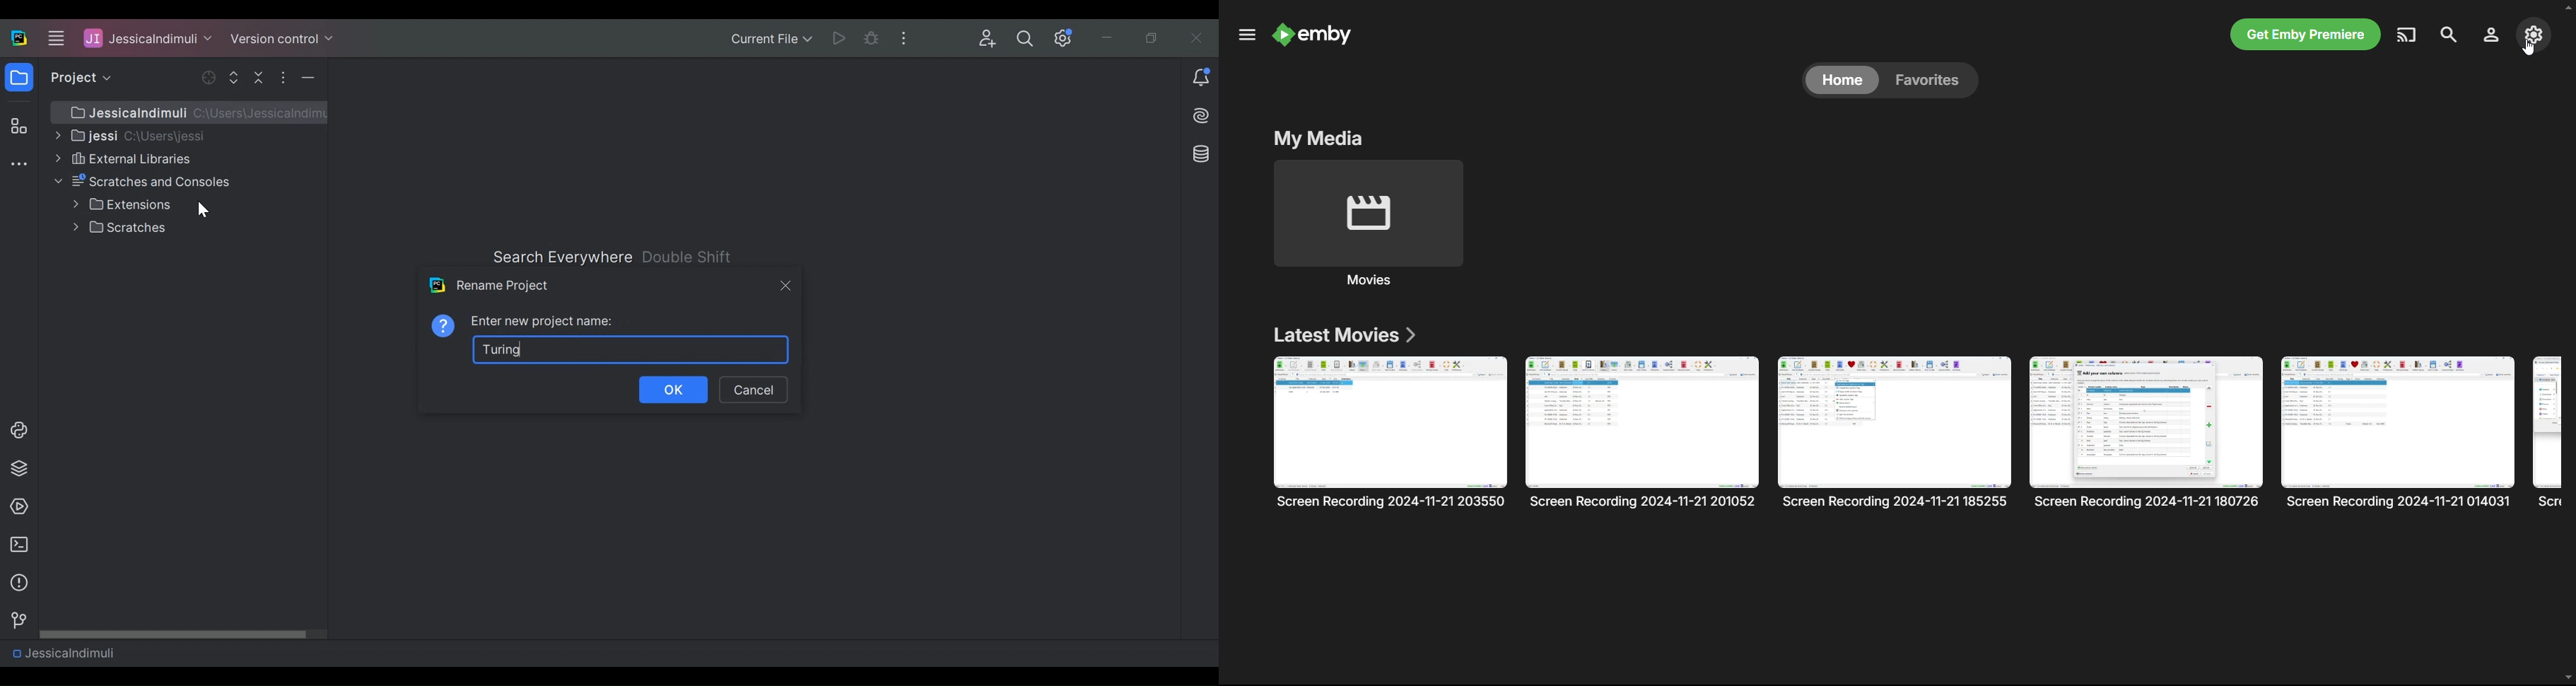 The height and width of the screenshot is (700, 2576). Describe the element at coordinates (2534, 34) in the screenshot. I see `settings` at that location.